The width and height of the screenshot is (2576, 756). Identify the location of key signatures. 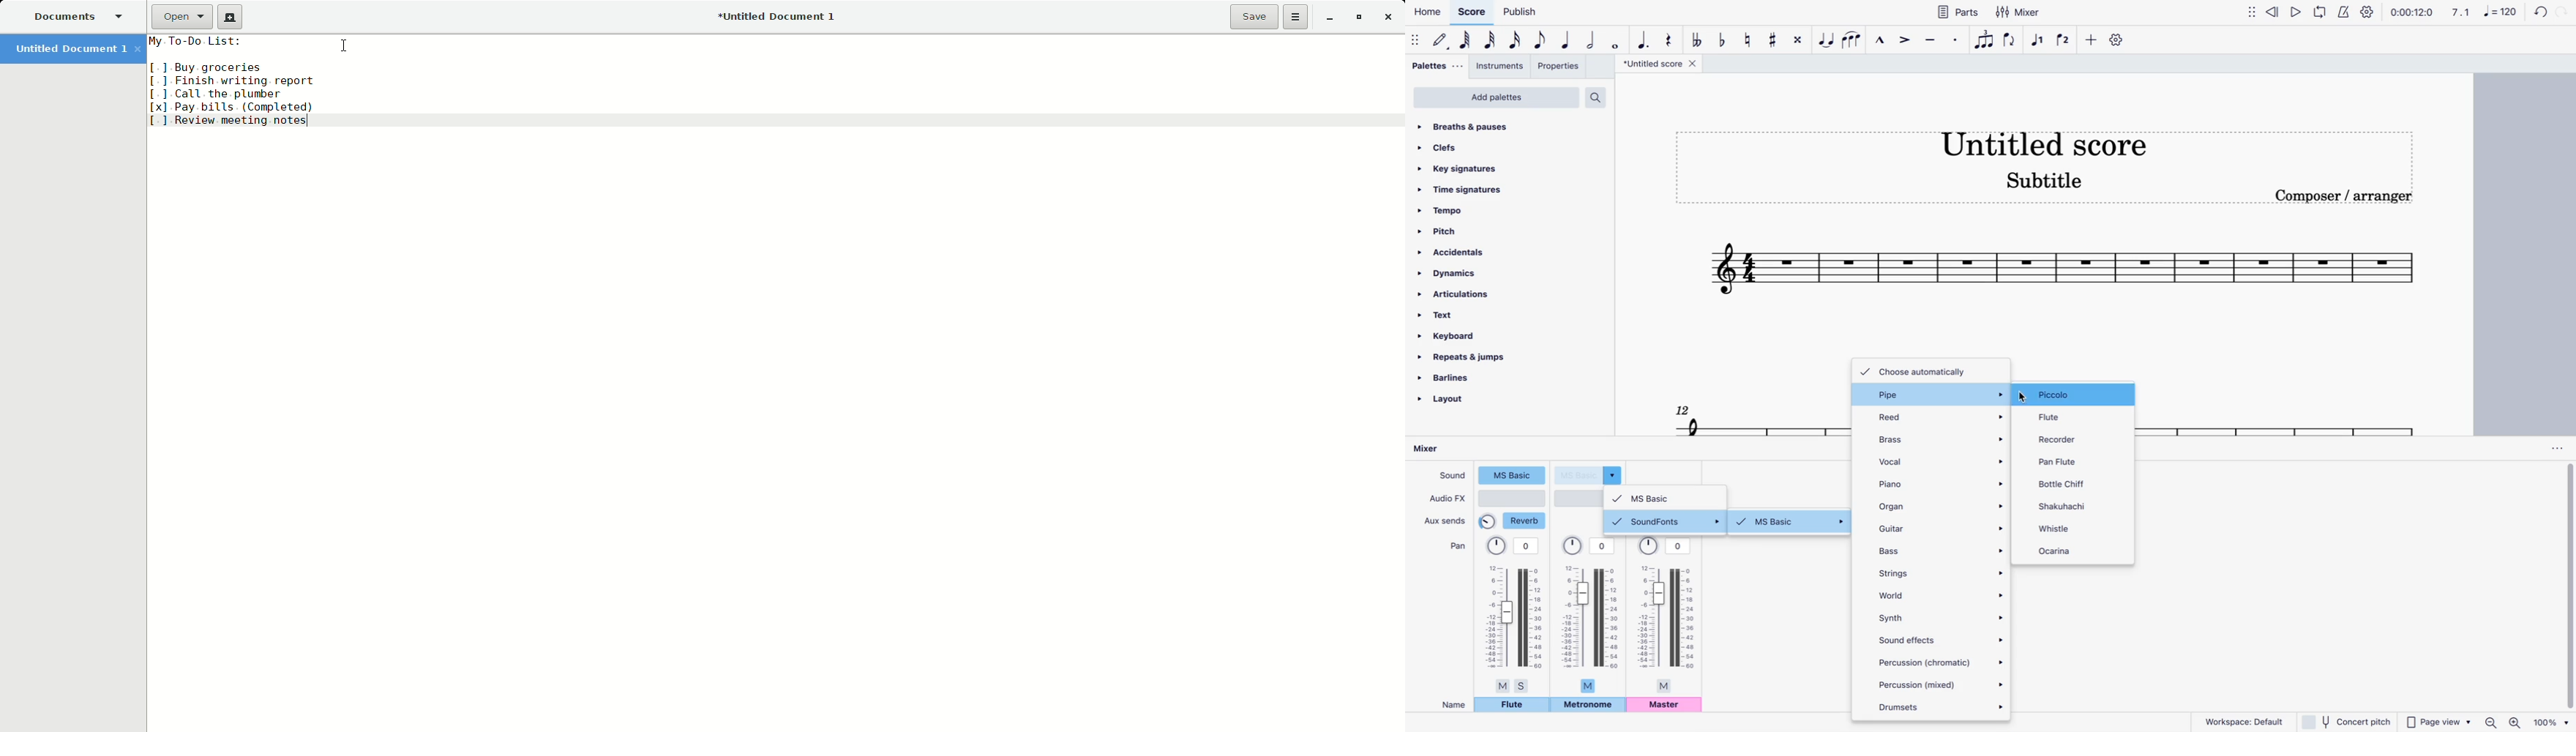
(1497, 166).